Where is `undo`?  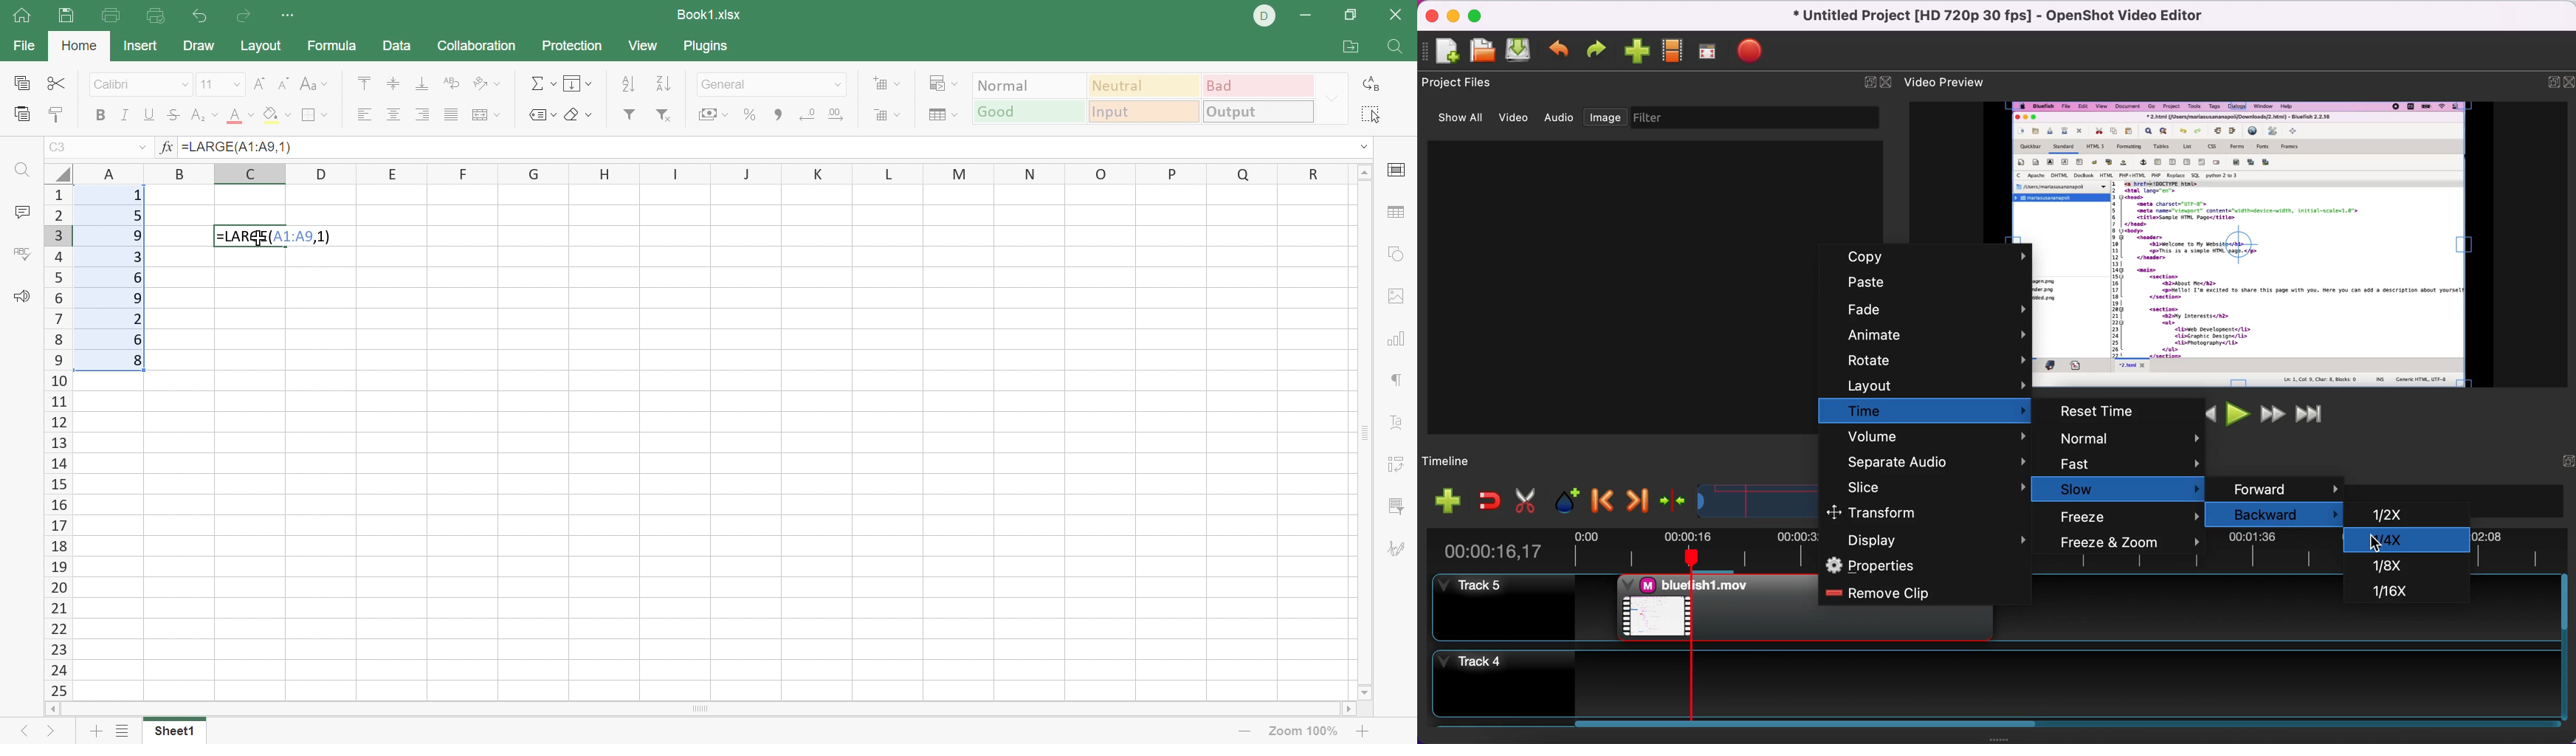
undo is located at coordinates (1561, 50).